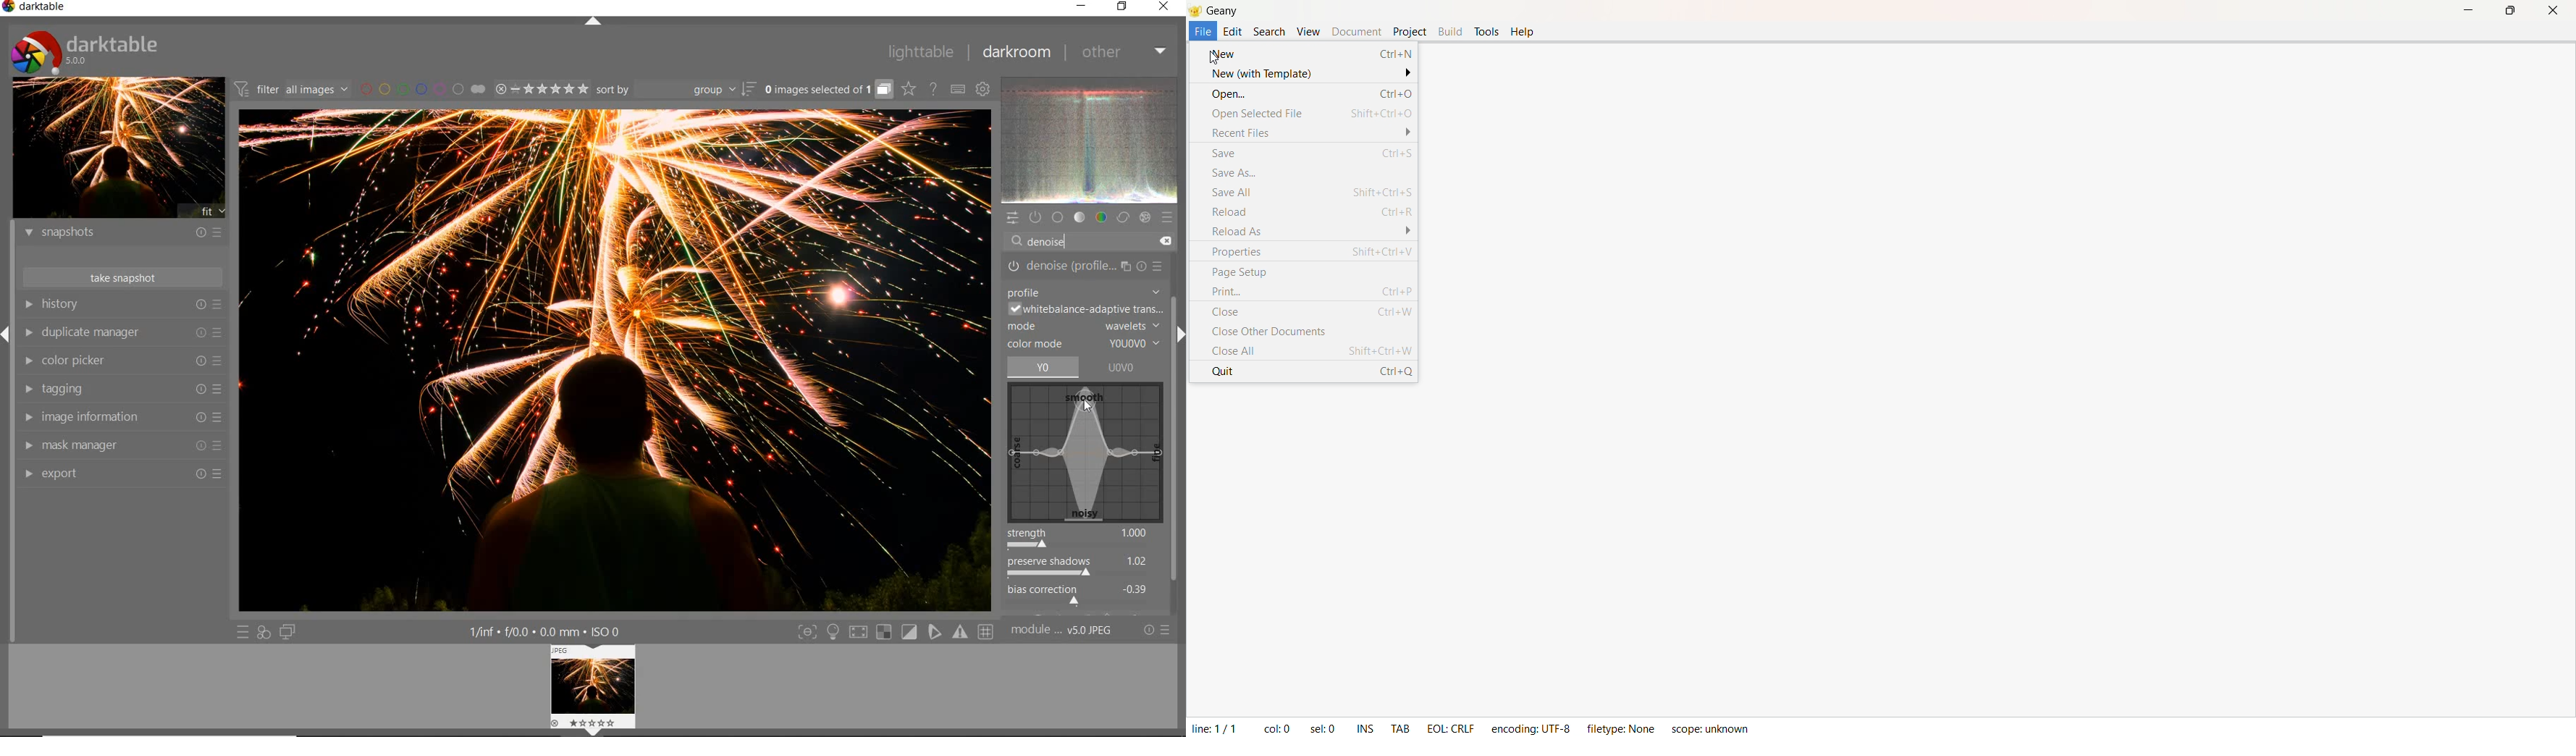 The height and width of the screenshot is (756, 2576). Describe the element at coordinates (1314, 313) in the screenshot. I see `Close` at that location.